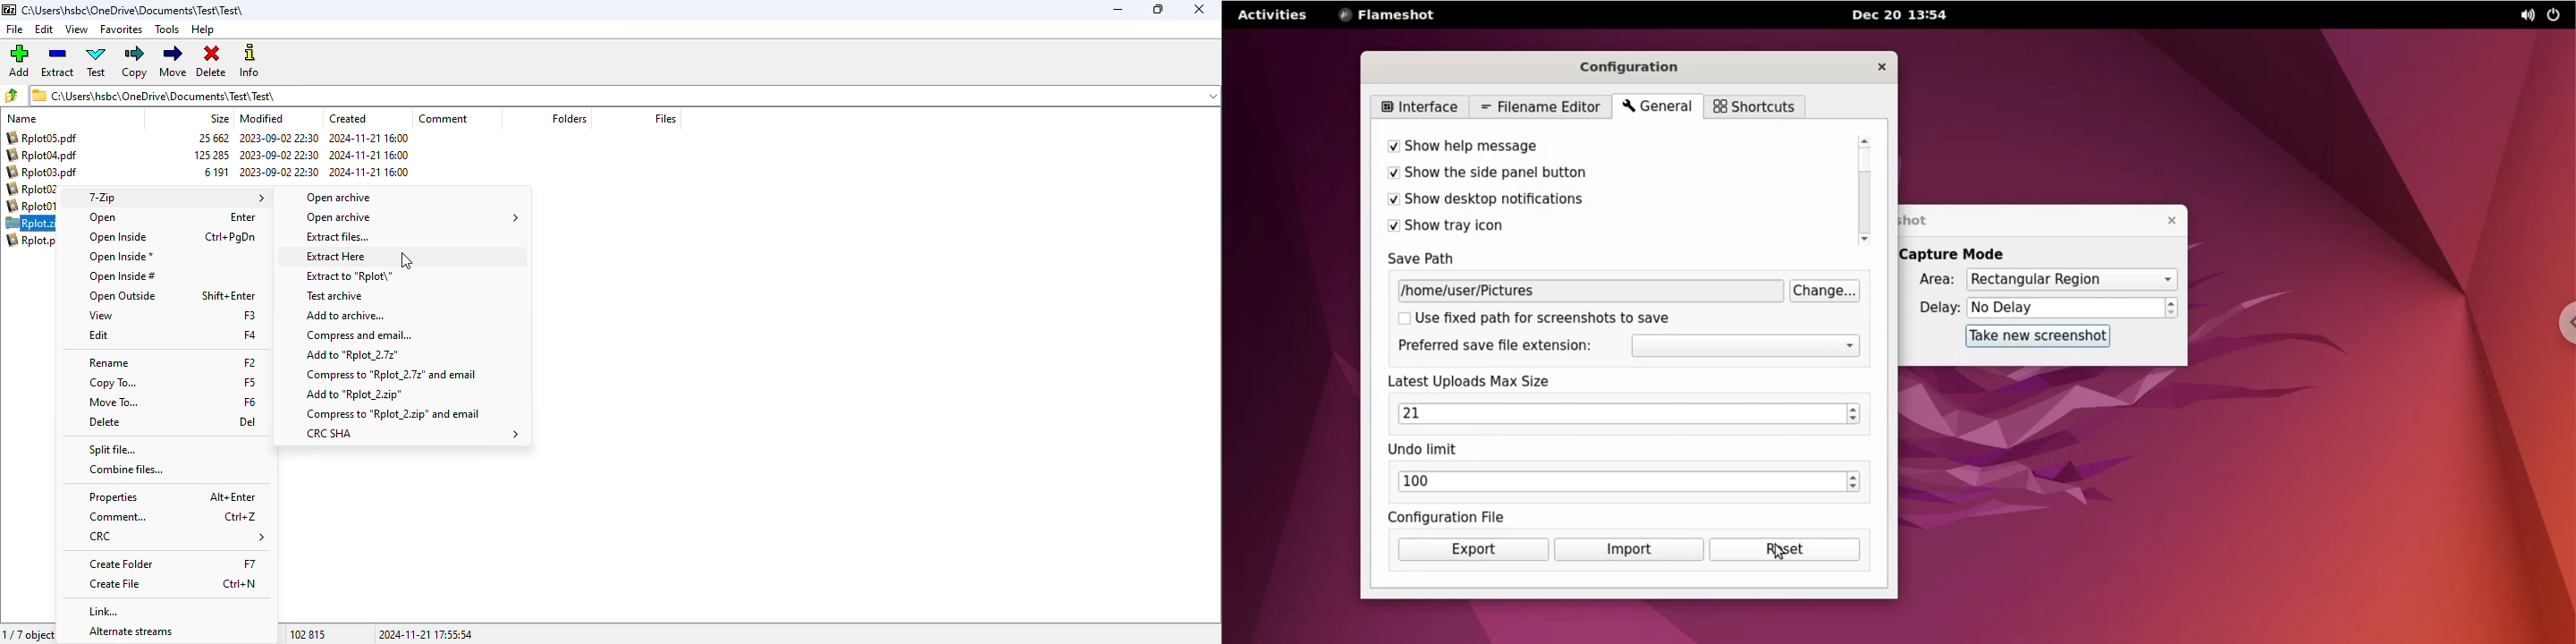  What do you see at coordinates (279, 155) in the screenshot?
I see `2023-09-02 22:30` at bounding box center [279, 155].